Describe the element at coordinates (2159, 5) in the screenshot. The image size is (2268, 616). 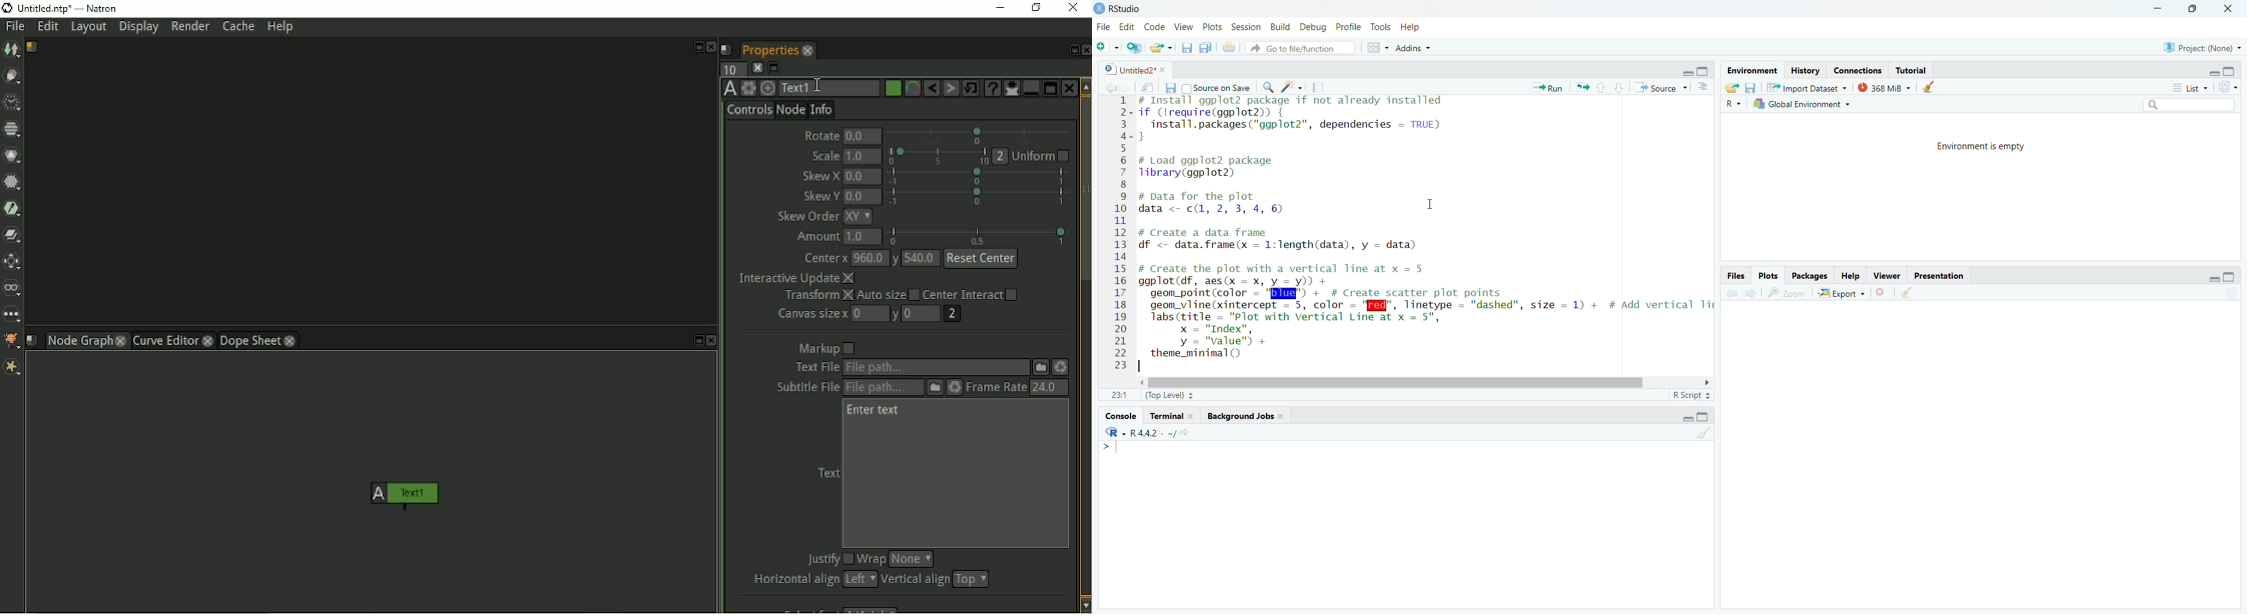
I see `minimise` at that location.